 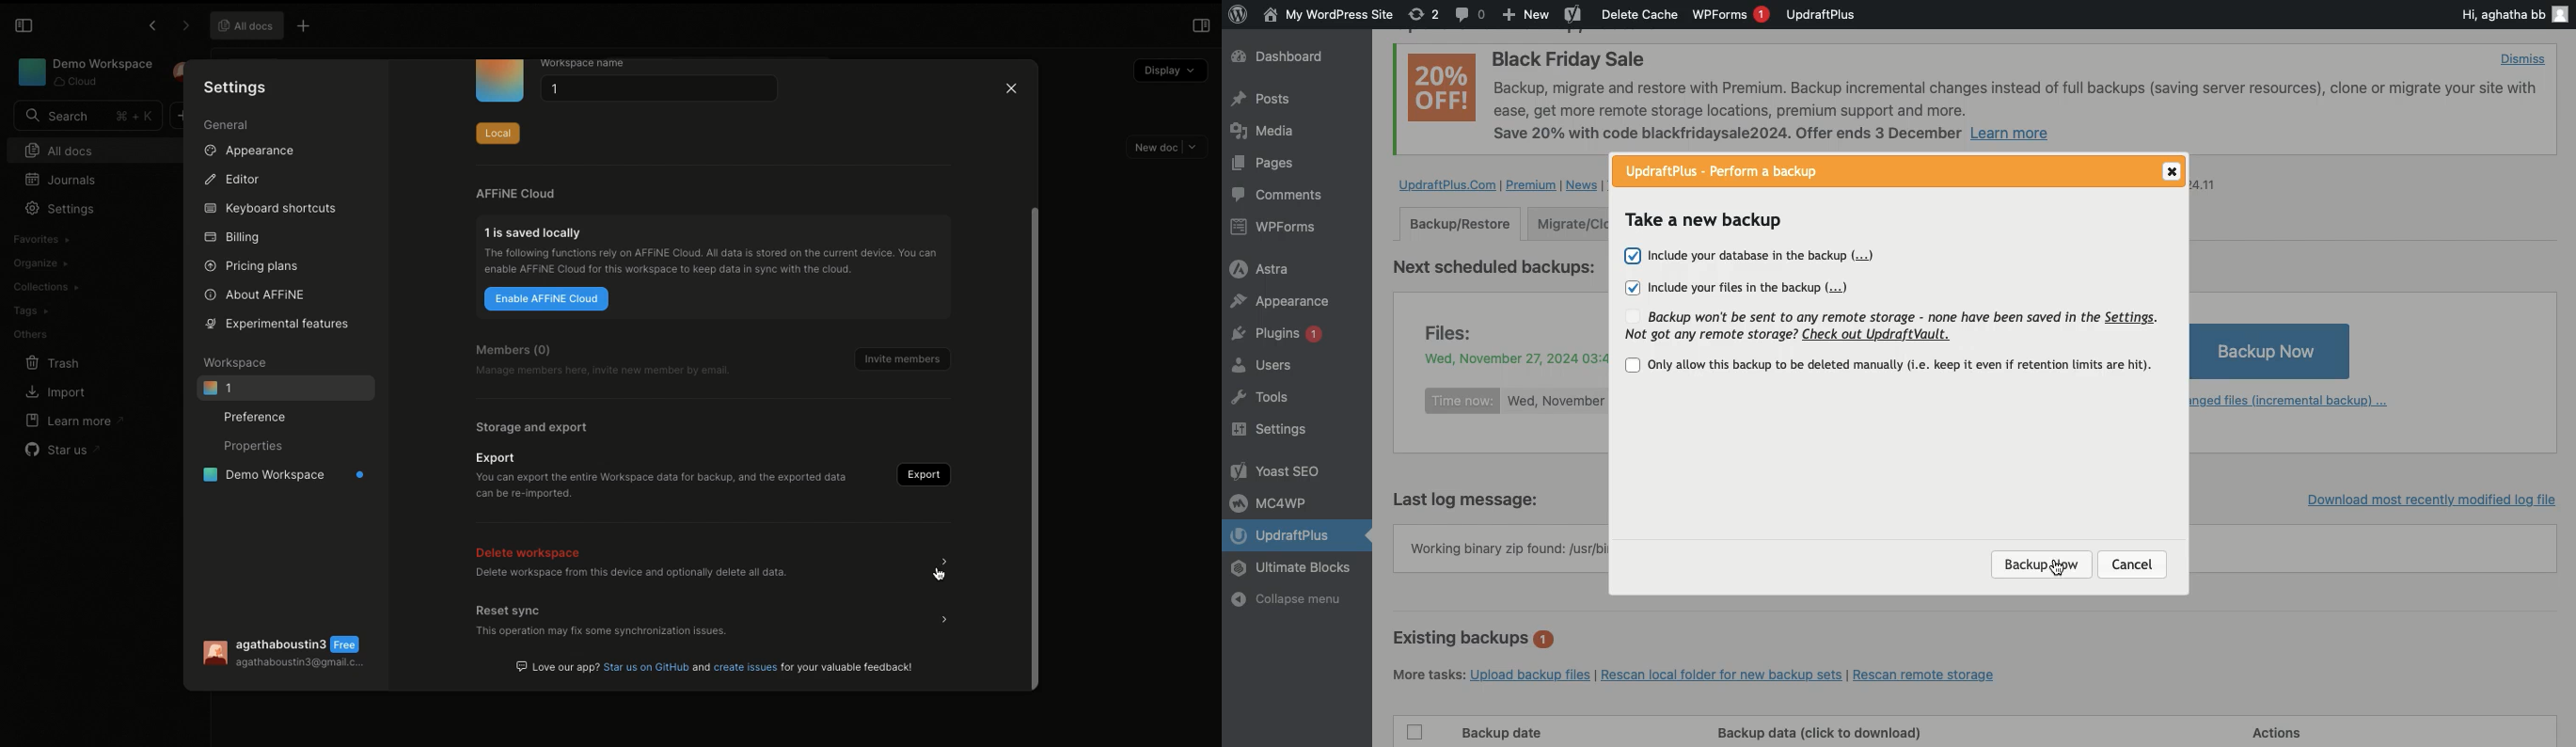 I want to click on New Tab, so click(x=309, y=27).